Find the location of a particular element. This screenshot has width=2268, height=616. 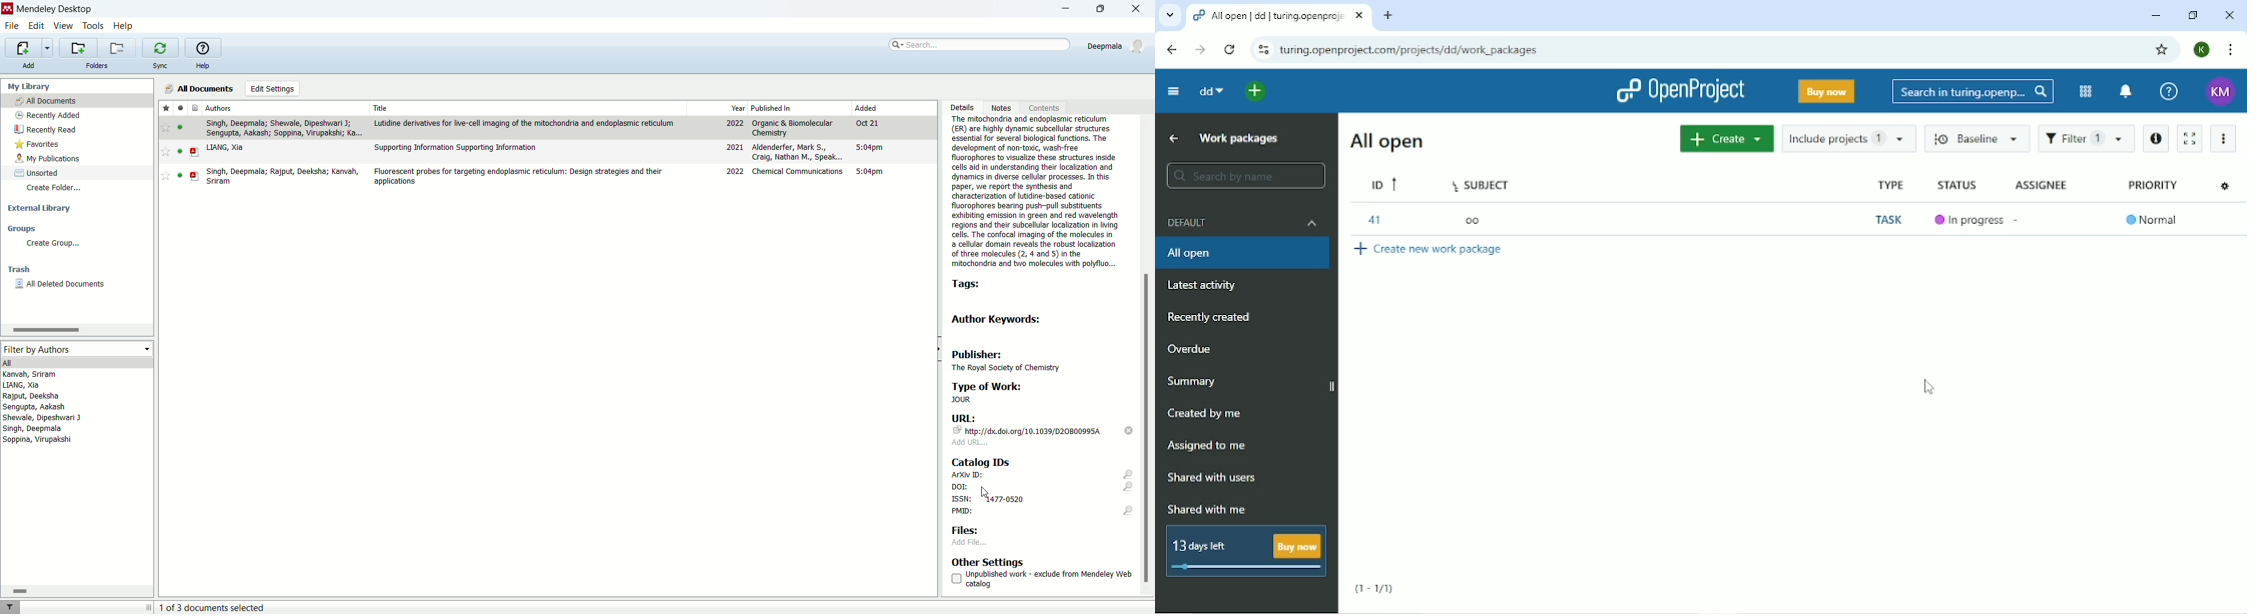

organic & biomolecular chemistry is located at coordinates (793, 128).